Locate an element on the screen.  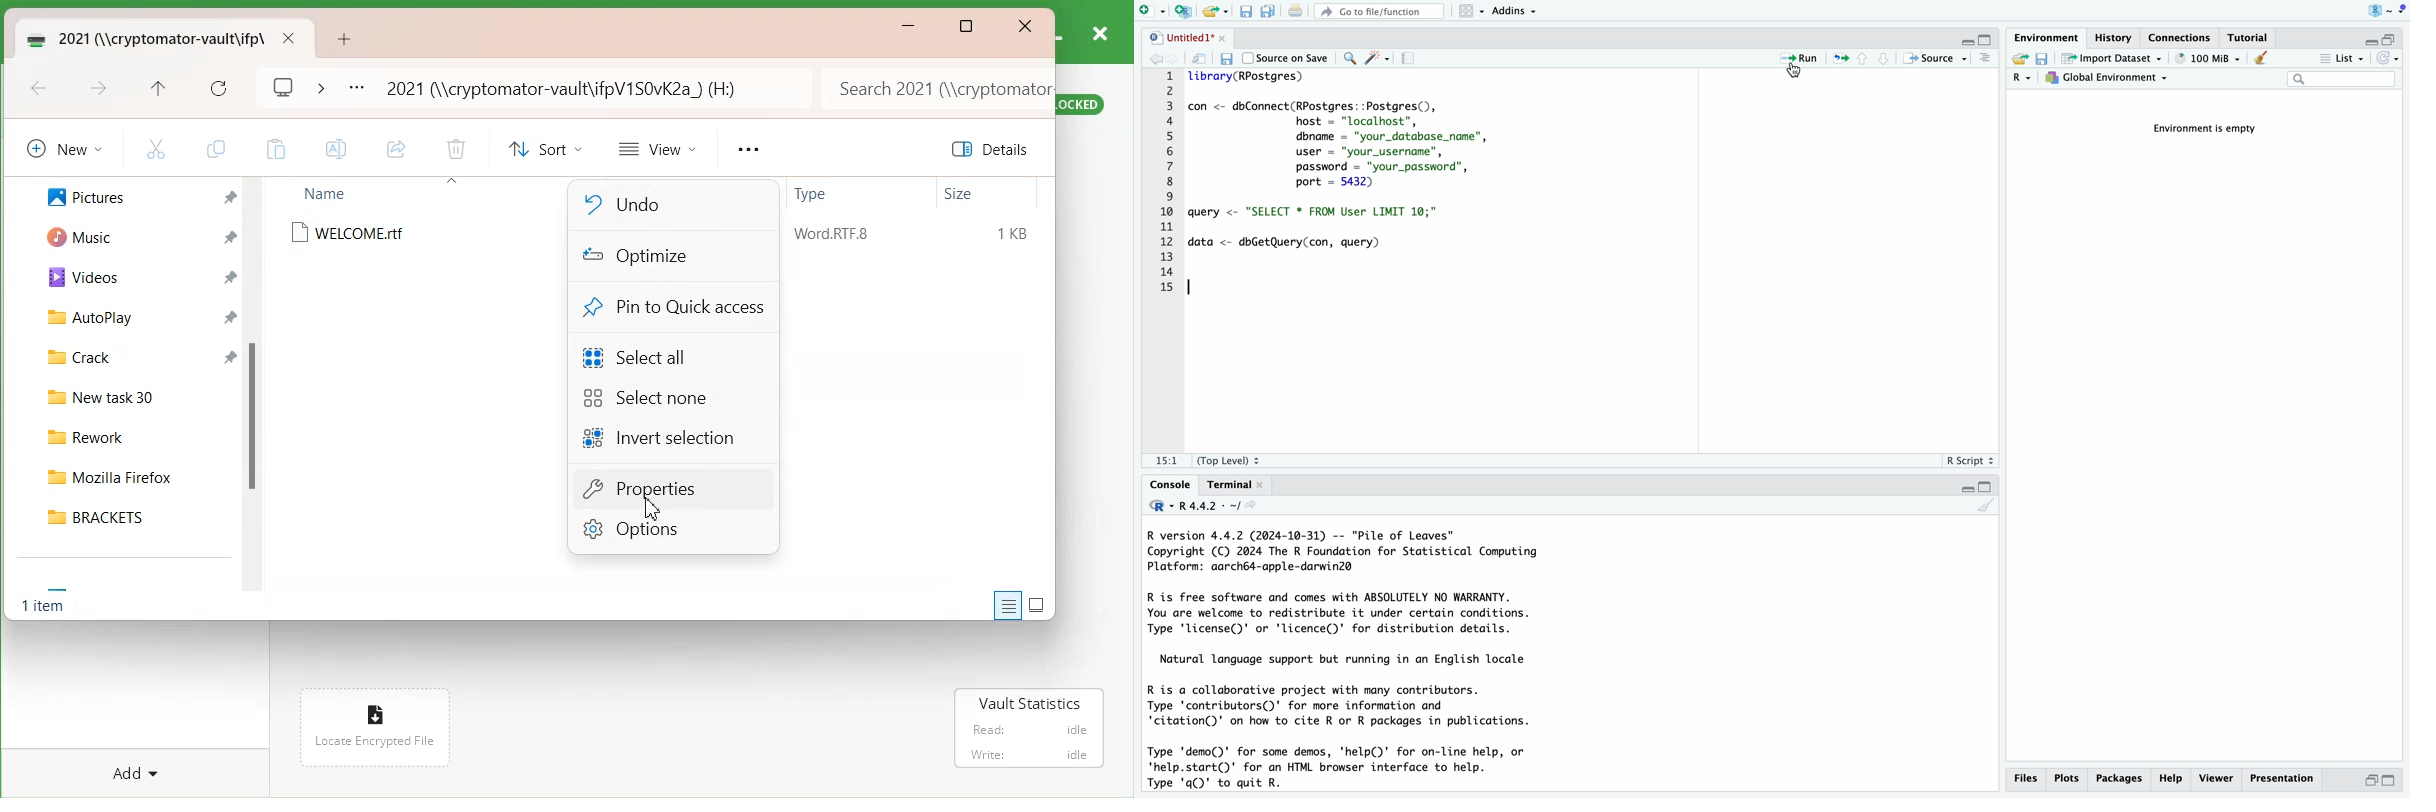
tutorial is located at coordinates (2251, 37).